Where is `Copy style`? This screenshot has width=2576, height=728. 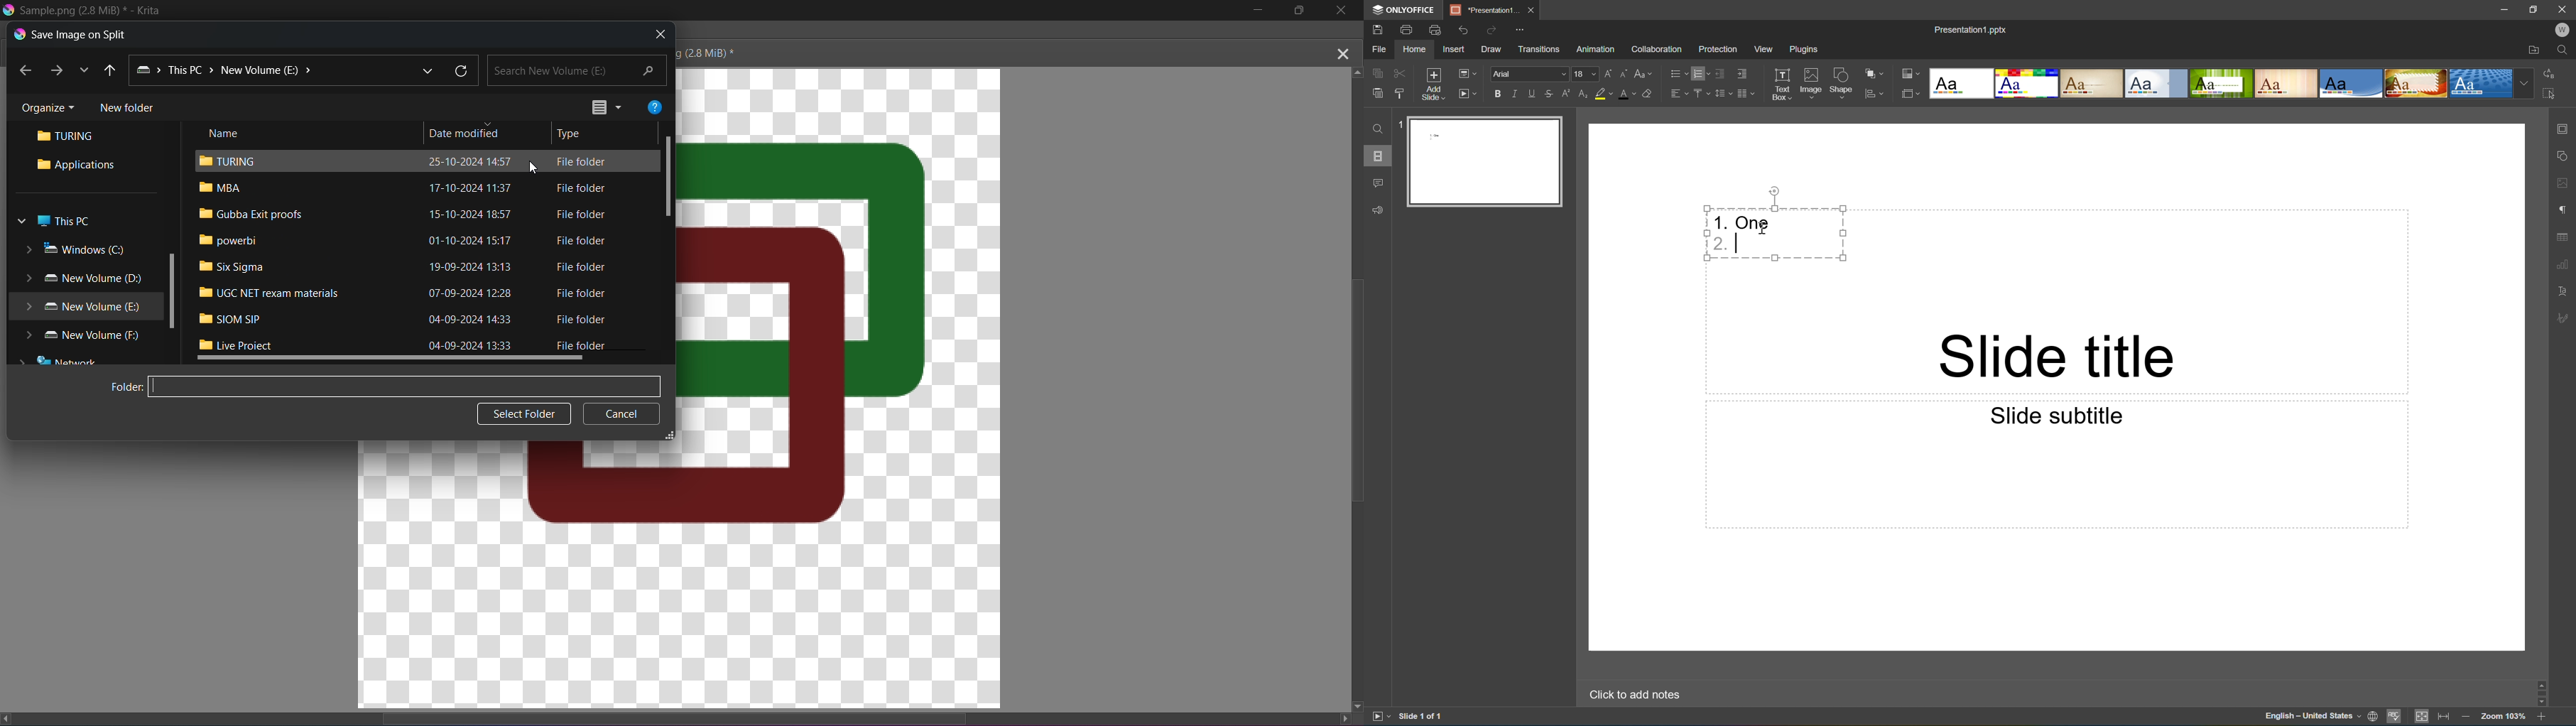
Copy style is located at coordinates (1400, 93).